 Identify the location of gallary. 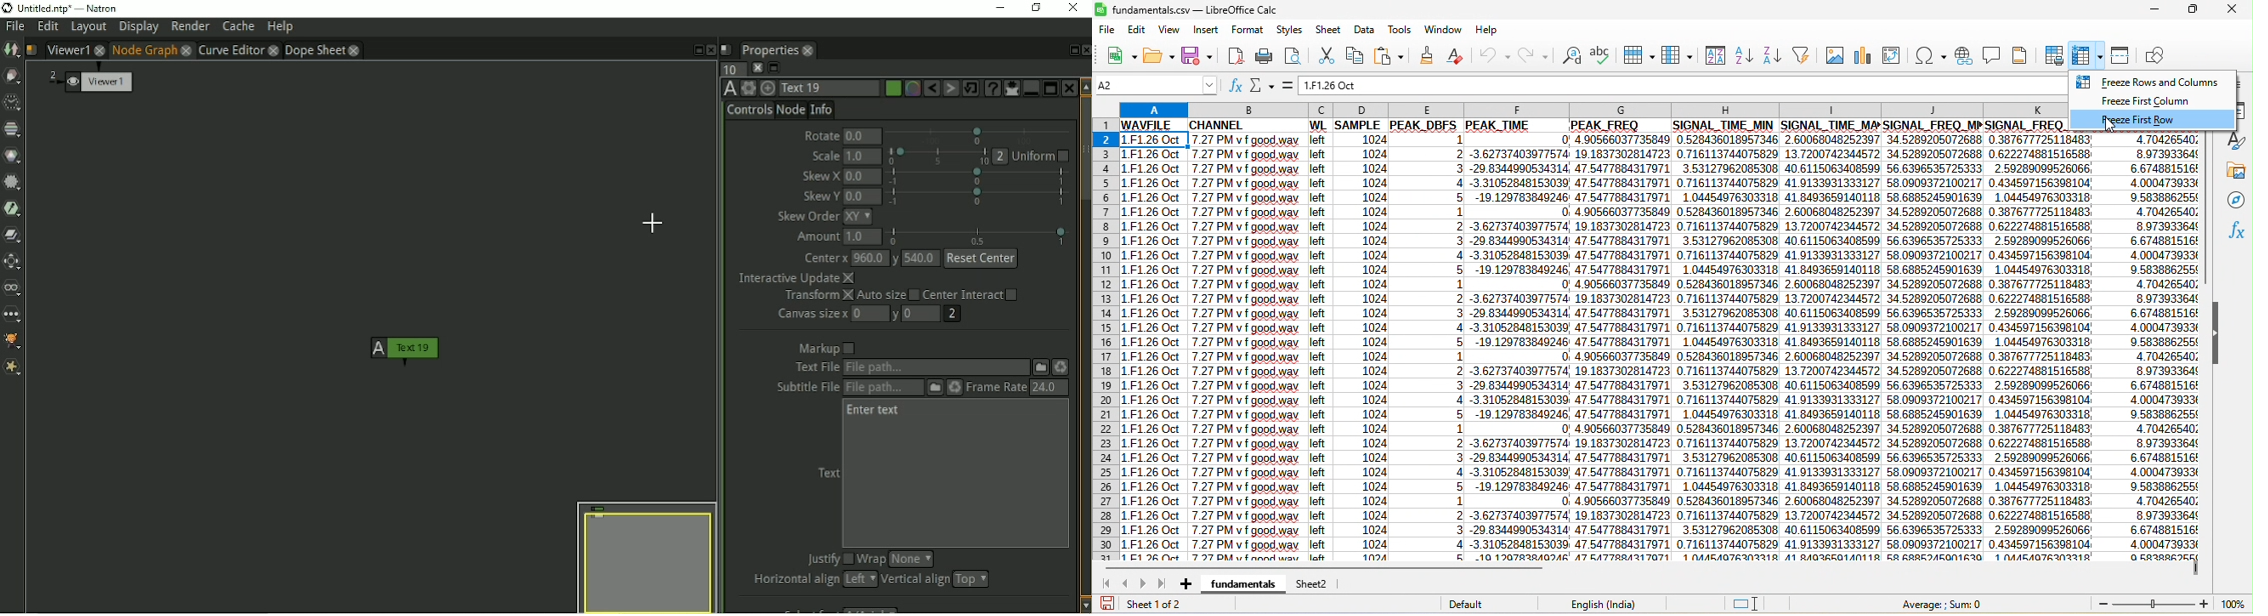
(2237, 171).